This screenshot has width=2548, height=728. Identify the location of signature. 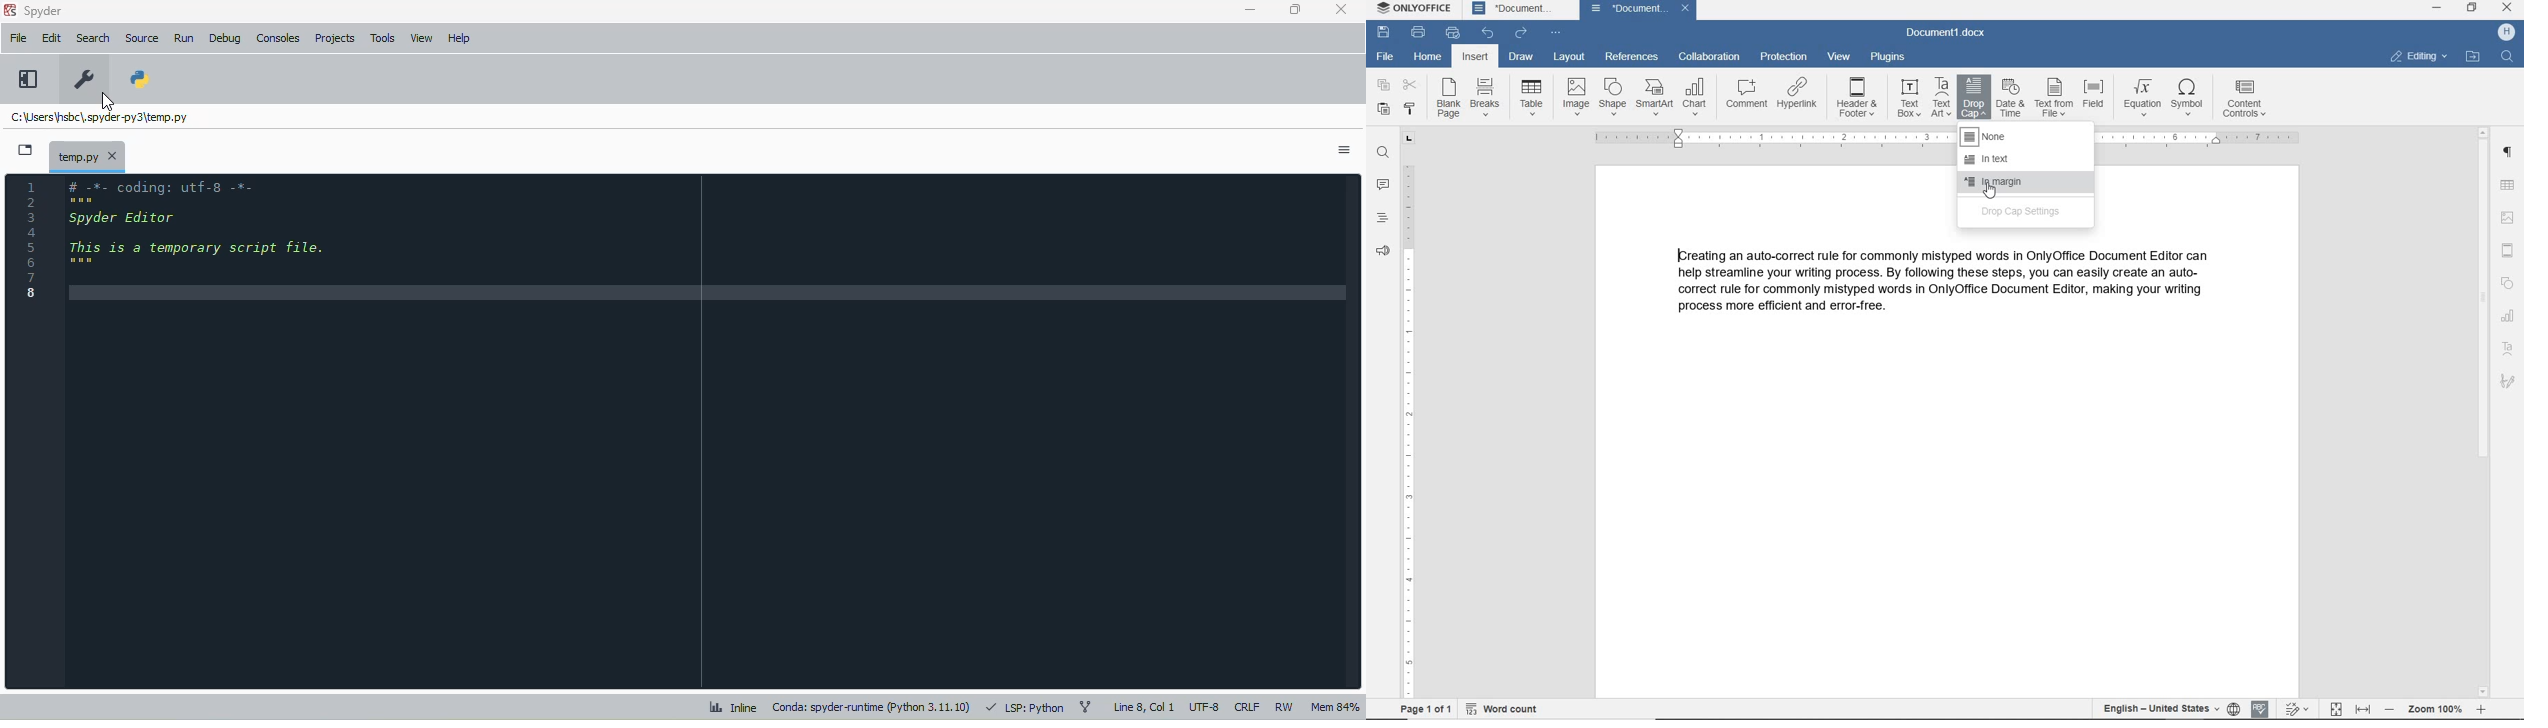
(2509, 381).